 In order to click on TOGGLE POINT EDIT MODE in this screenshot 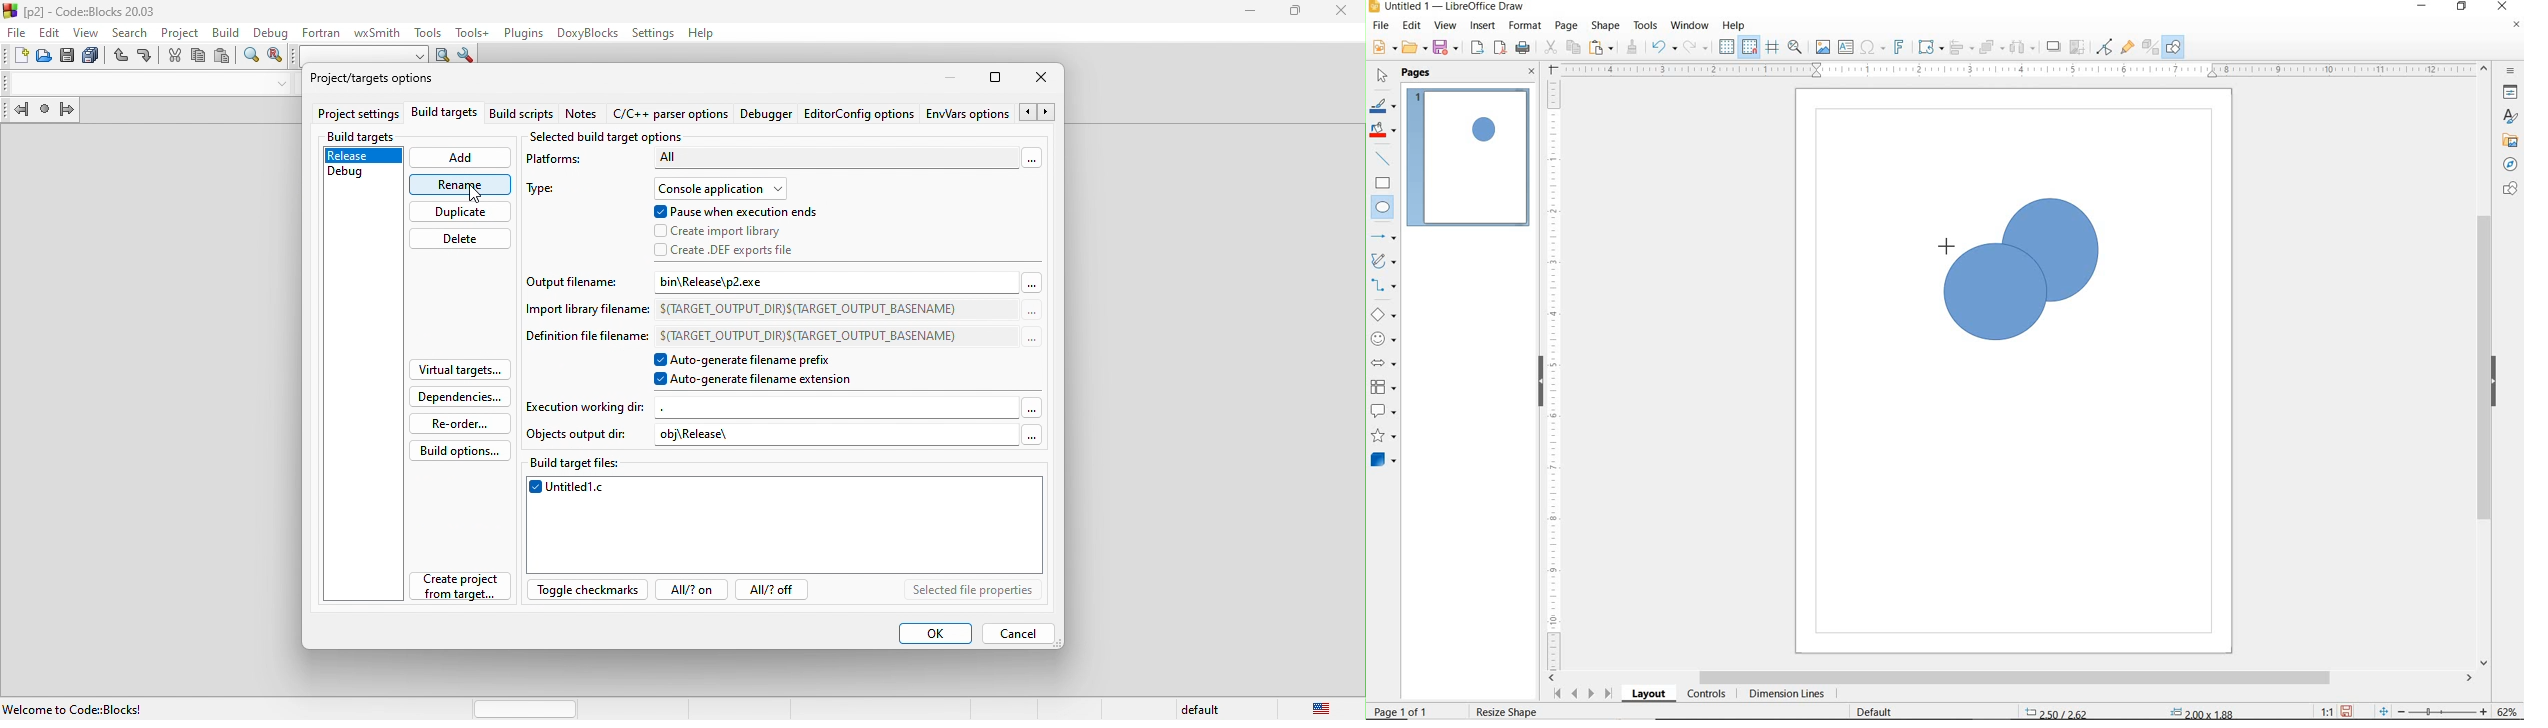, I will do `click(2105, 47)`.